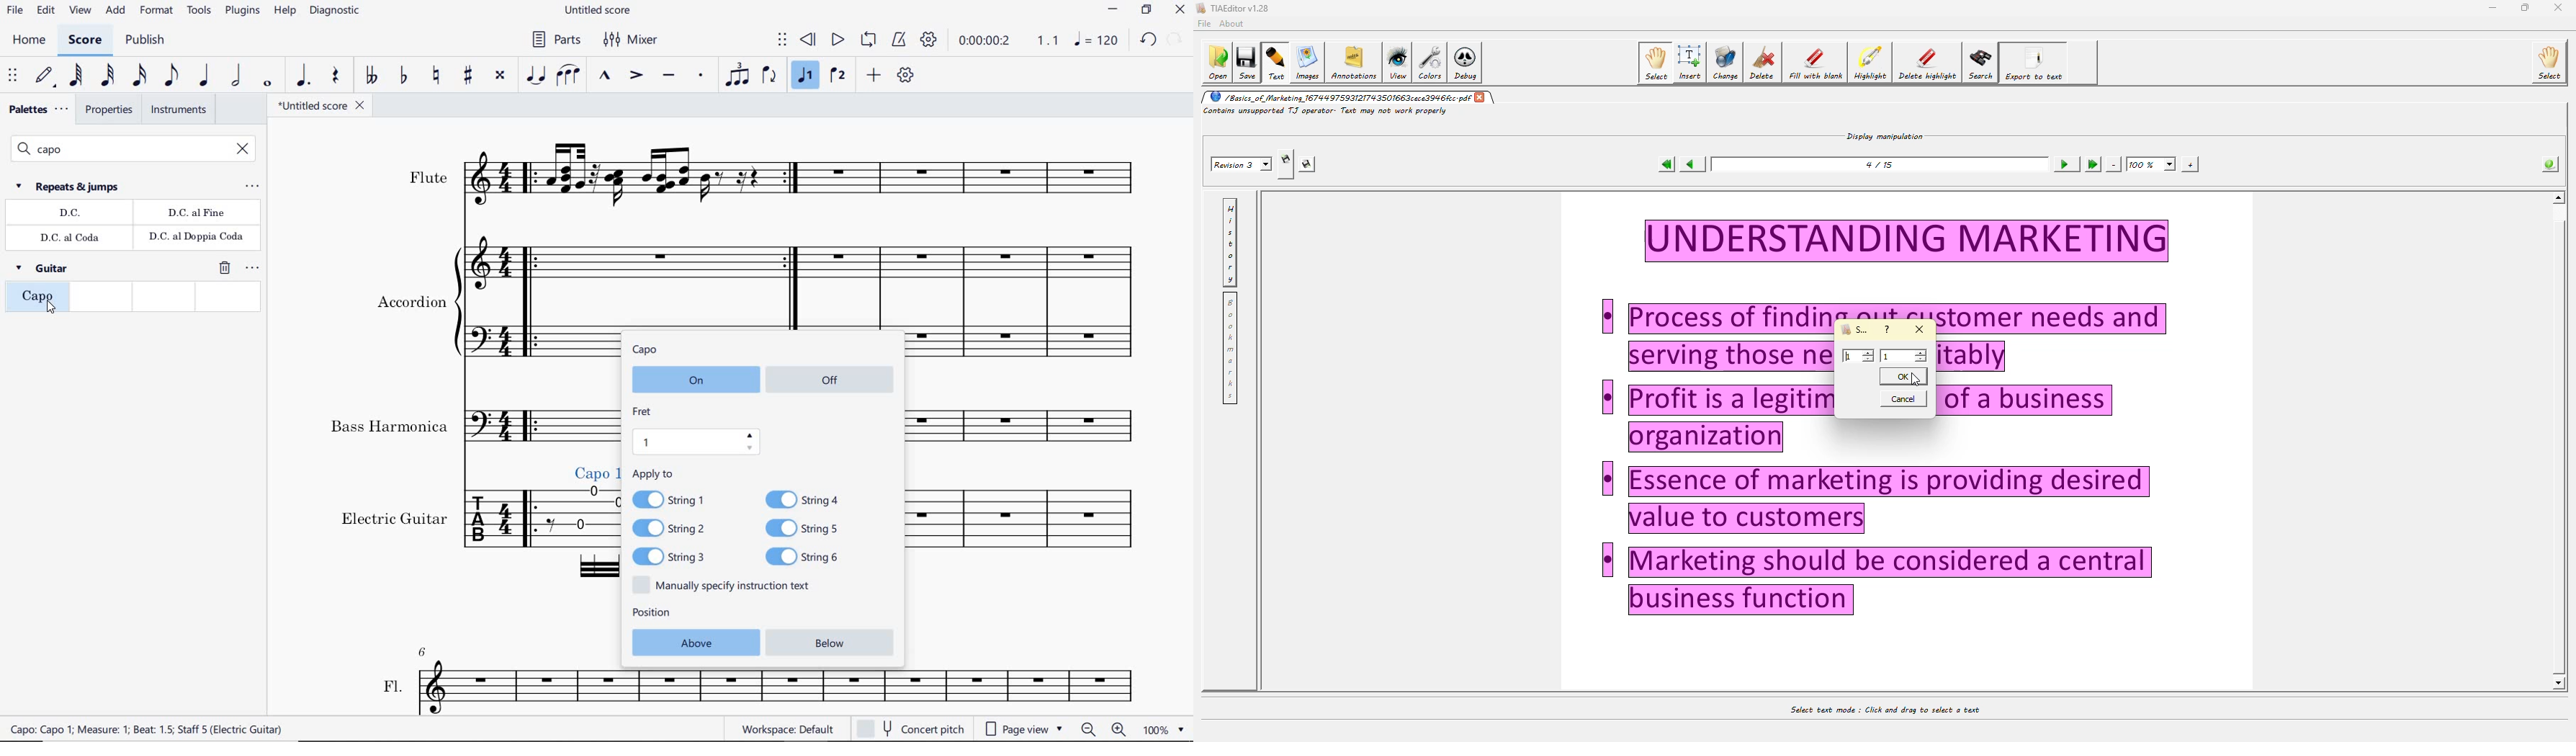  What do you see at coordinates (806, 75) in the screenshot?
I see `voice1` at bounding box center [806, 75].